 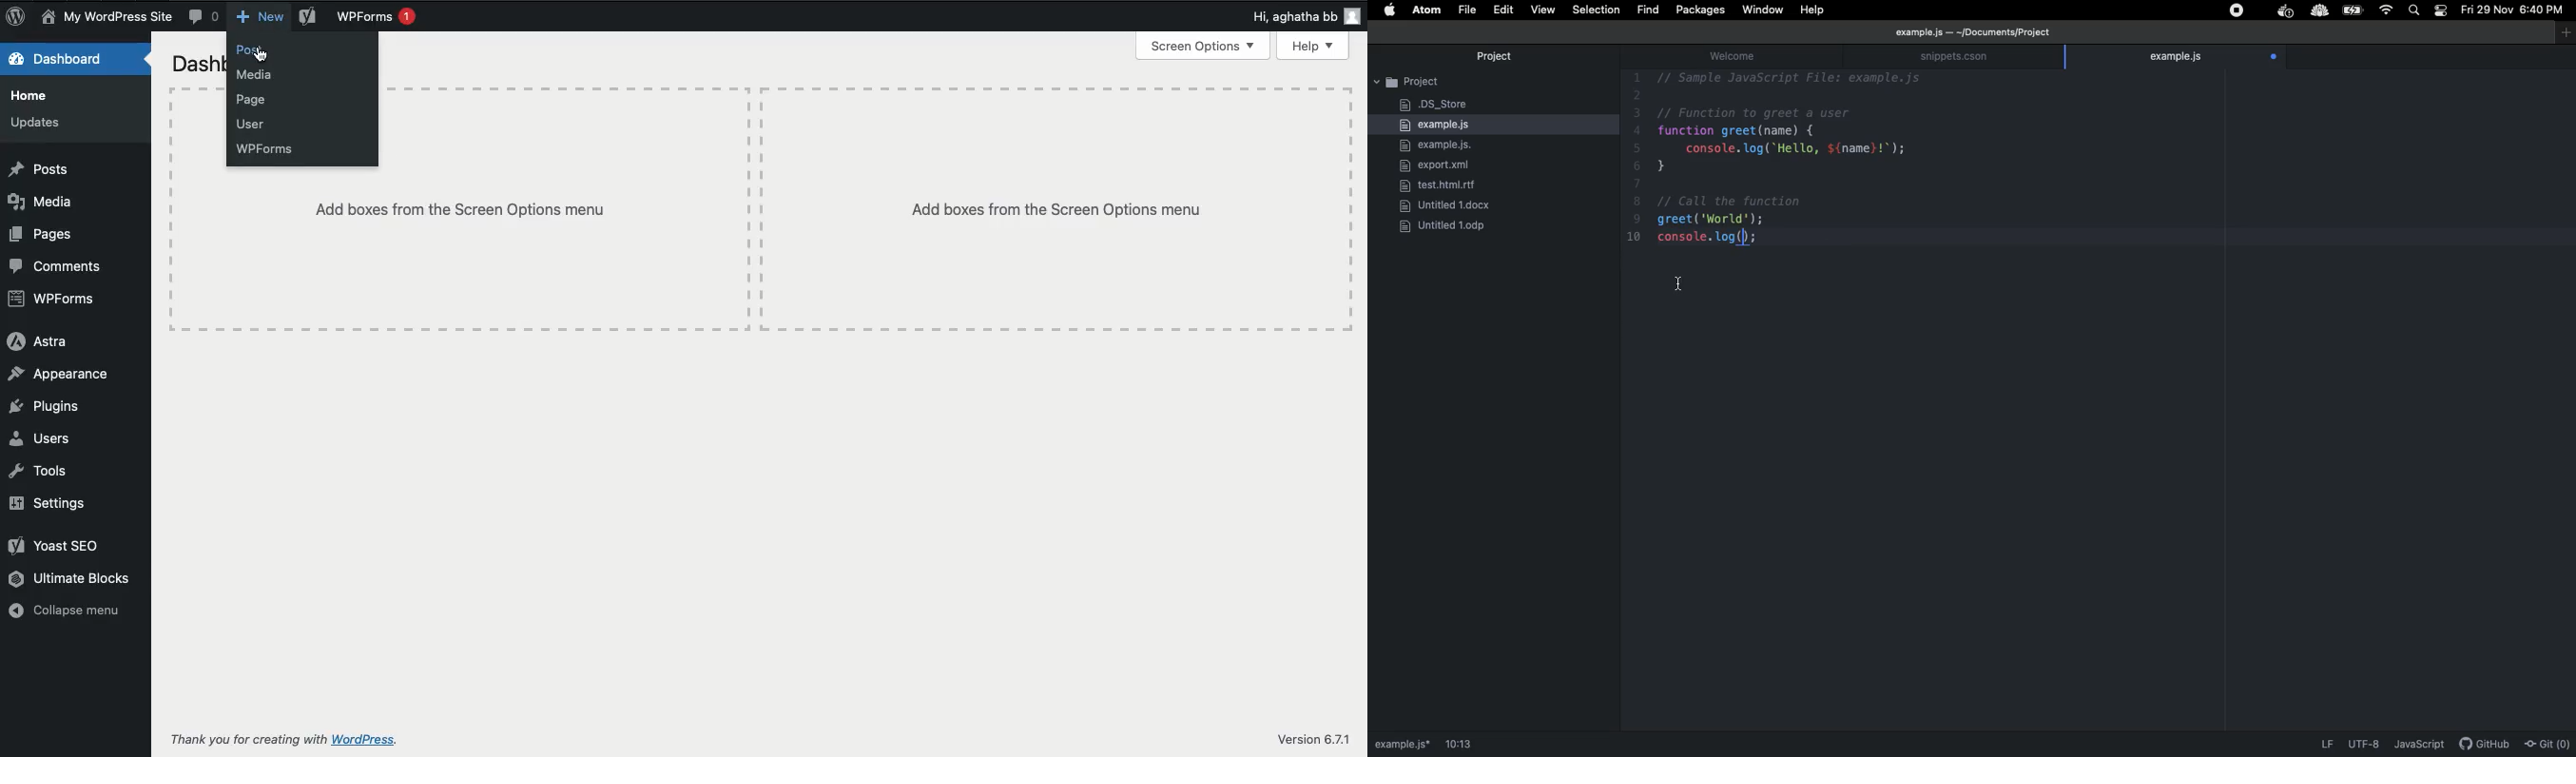 What do you see at coordinates (67, 376) in the screenshot?
I see `Appearance` at bounding box center [67, 376].